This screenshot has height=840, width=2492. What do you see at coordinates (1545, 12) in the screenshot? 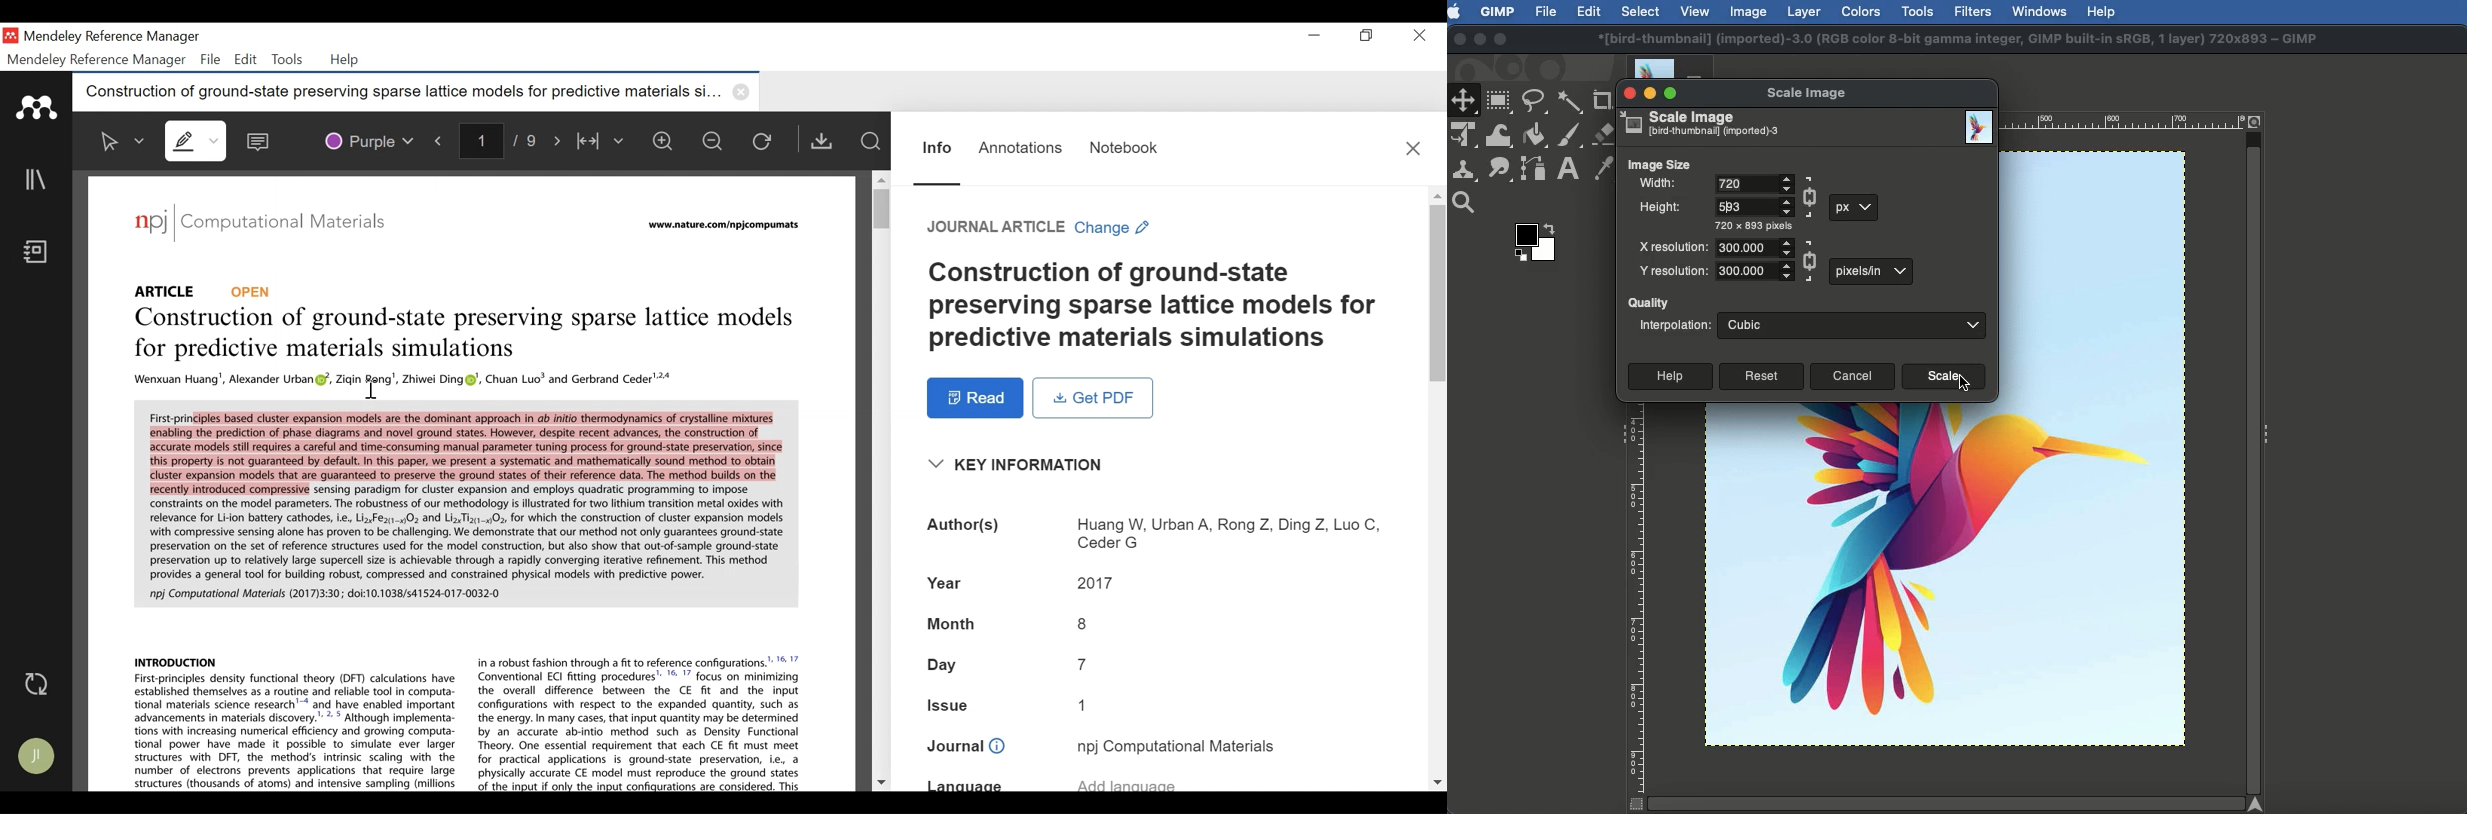
I see `File` at bounding box center [1545, 12].